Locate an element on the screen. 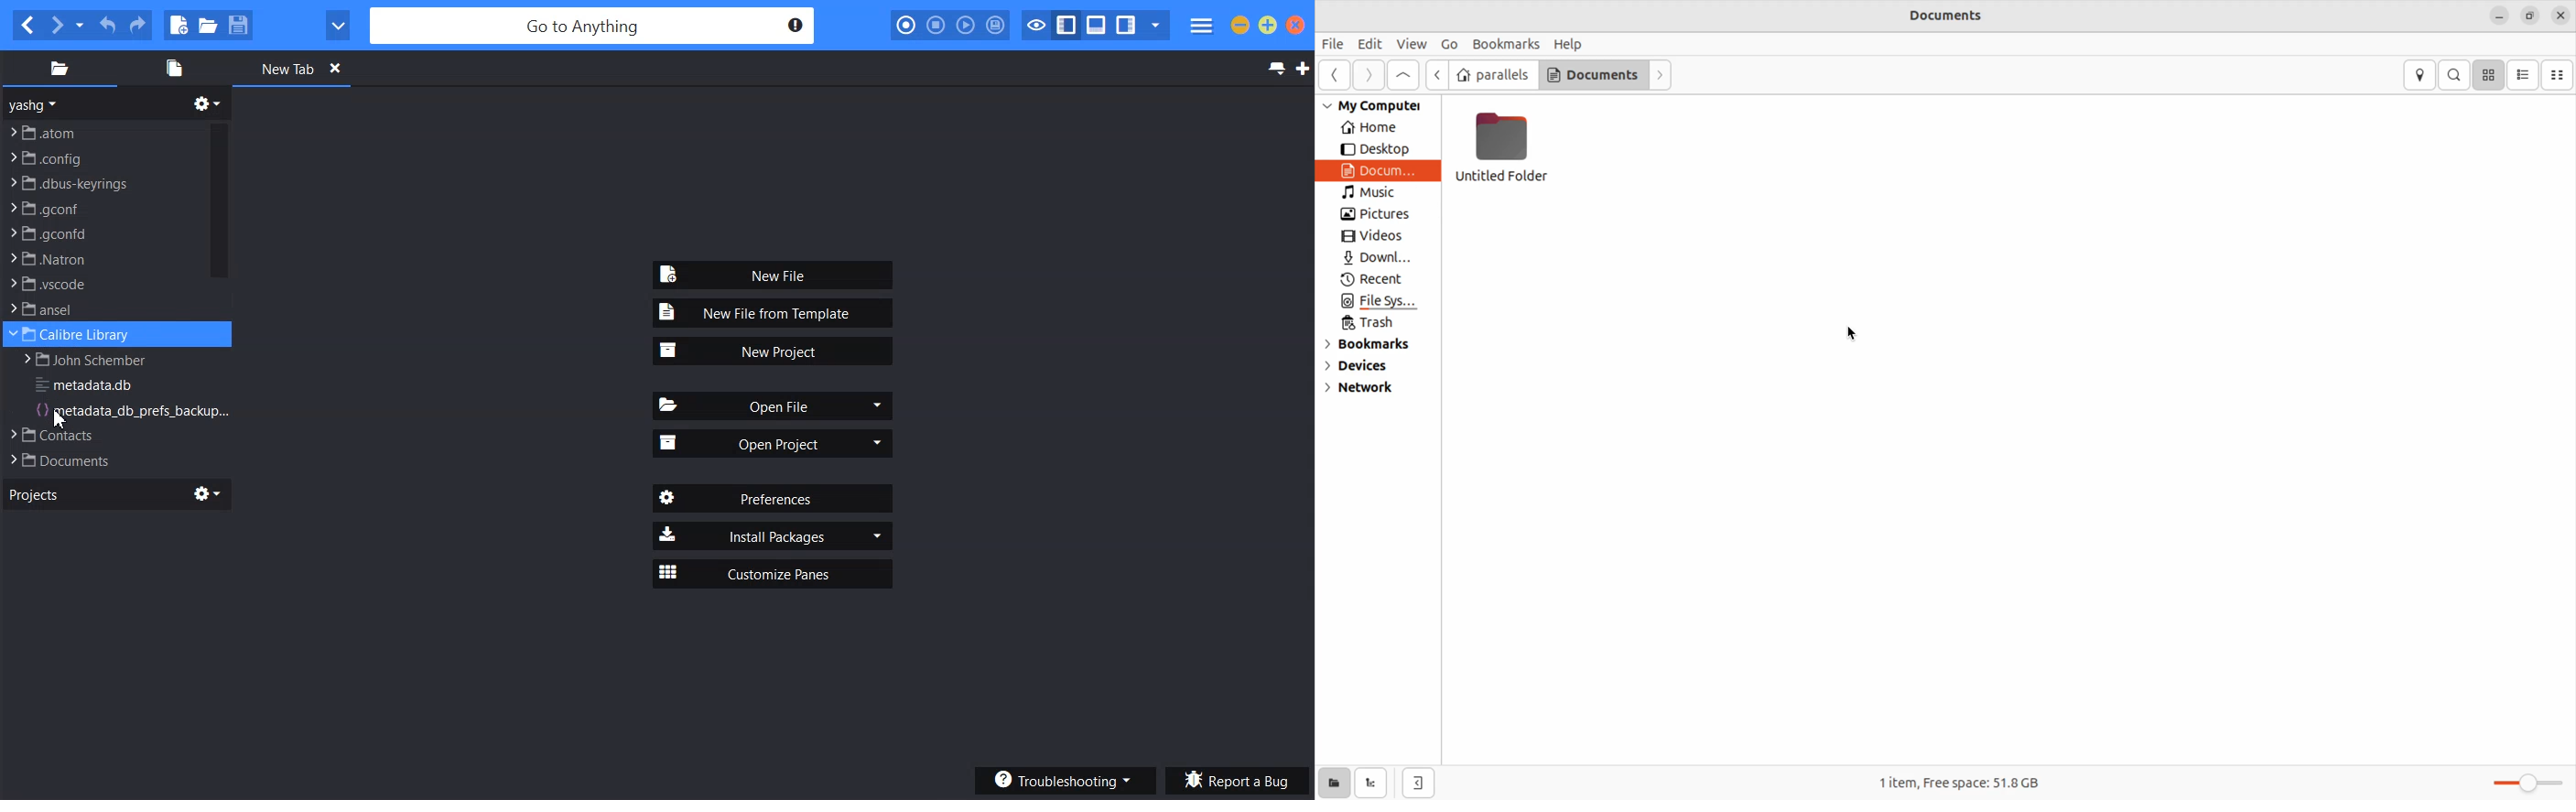  Go to Anytime is located at coordinates (594, 27).